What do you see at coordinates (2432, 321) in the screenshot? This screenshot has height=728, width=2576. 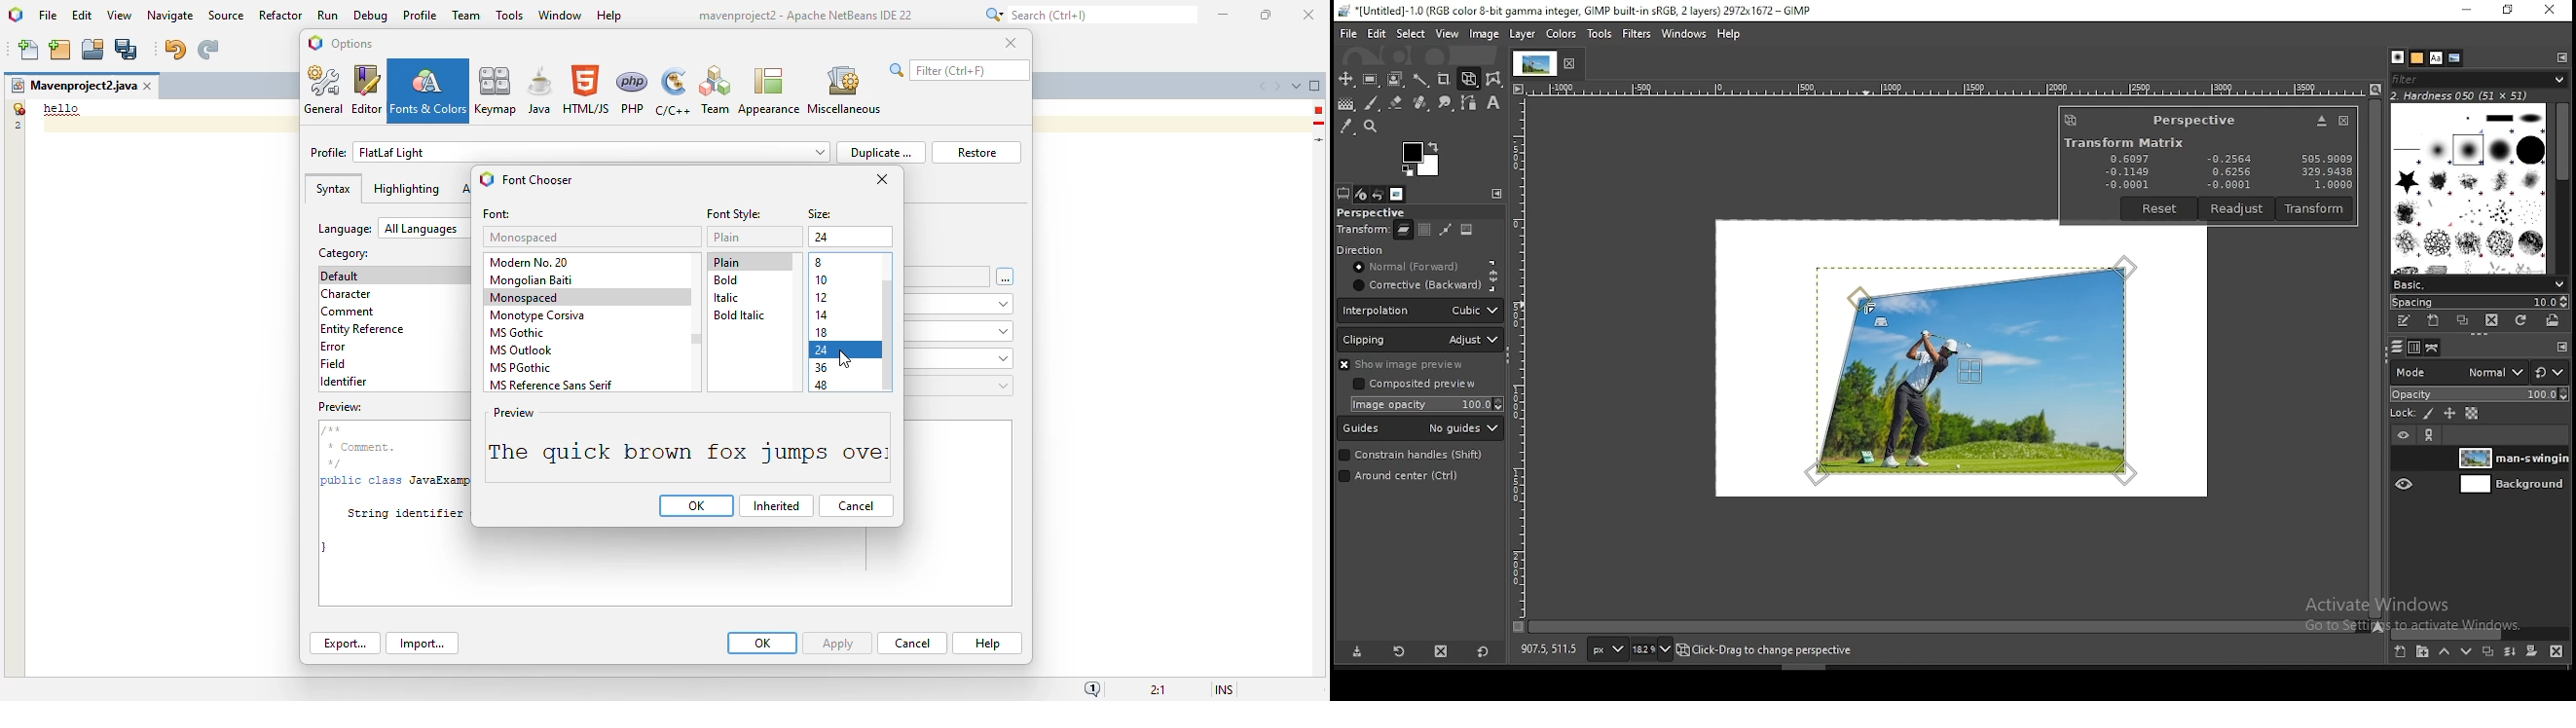 I see `create a new brush` at bounding box center [2432, 321].